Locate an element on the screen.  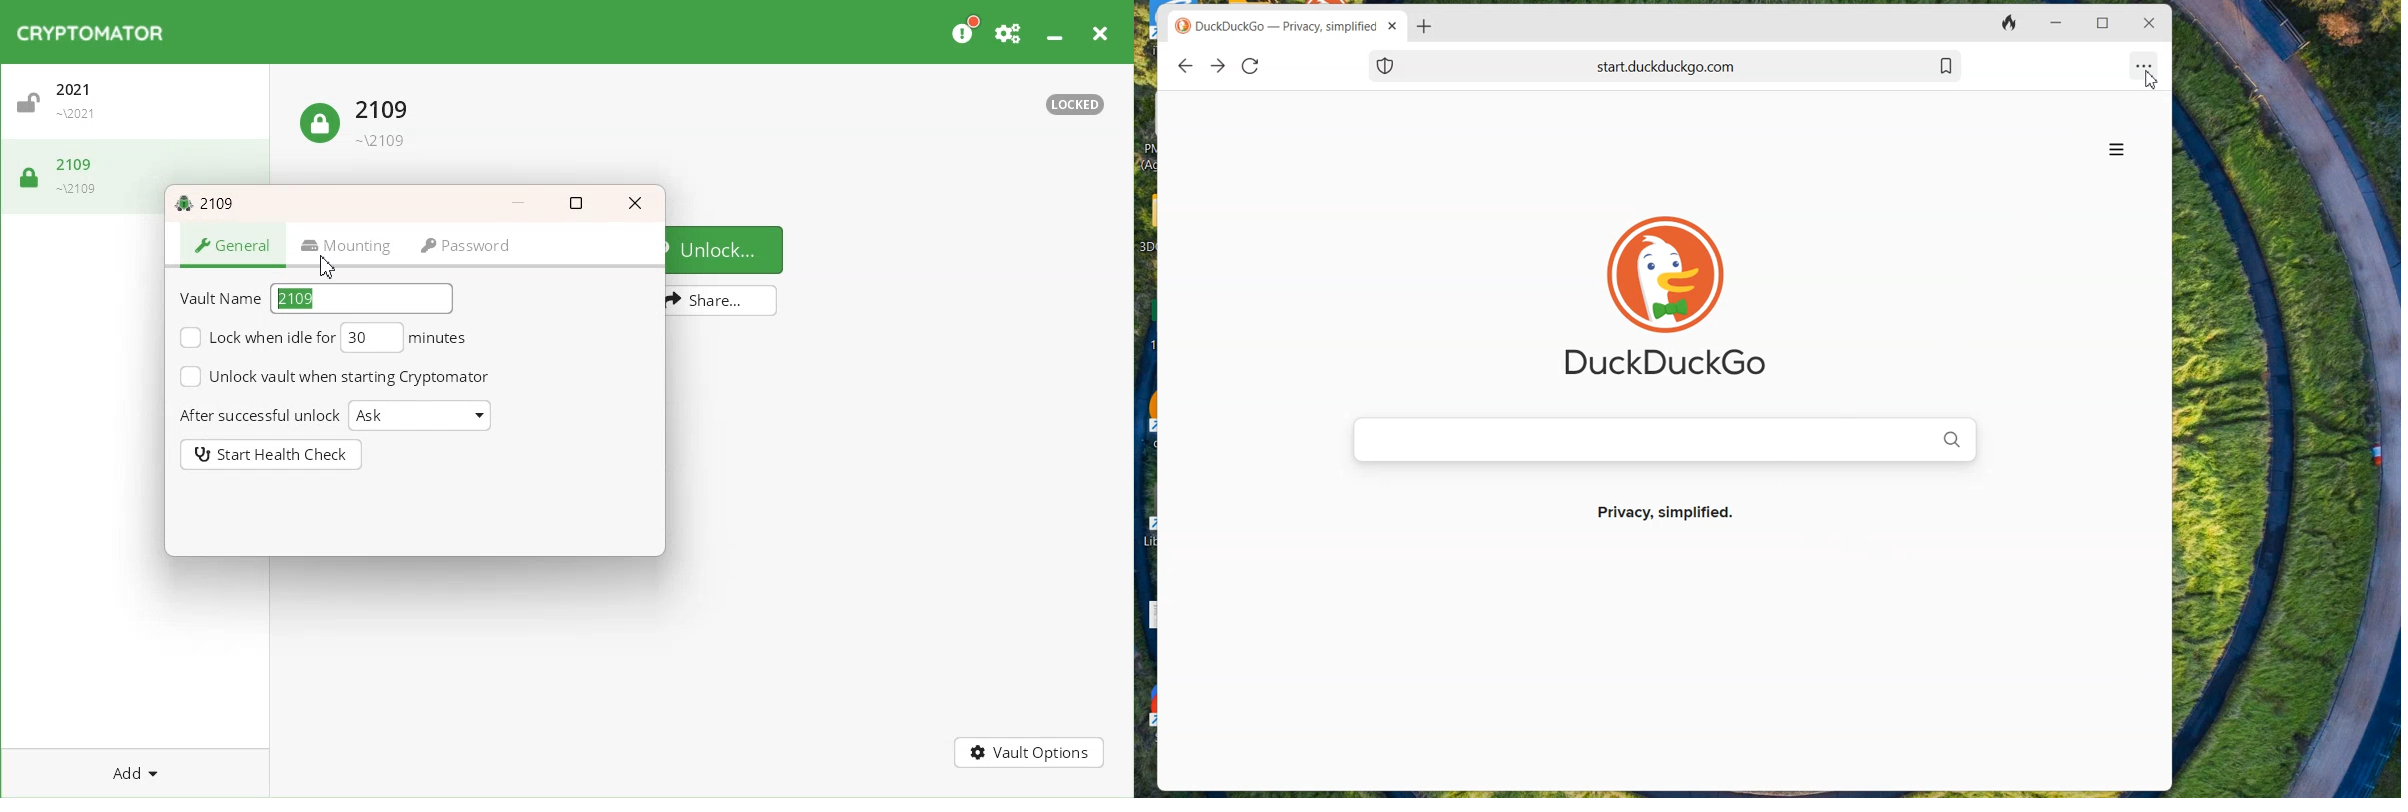
duckduck go logo is located at coordinates (1183, 27).